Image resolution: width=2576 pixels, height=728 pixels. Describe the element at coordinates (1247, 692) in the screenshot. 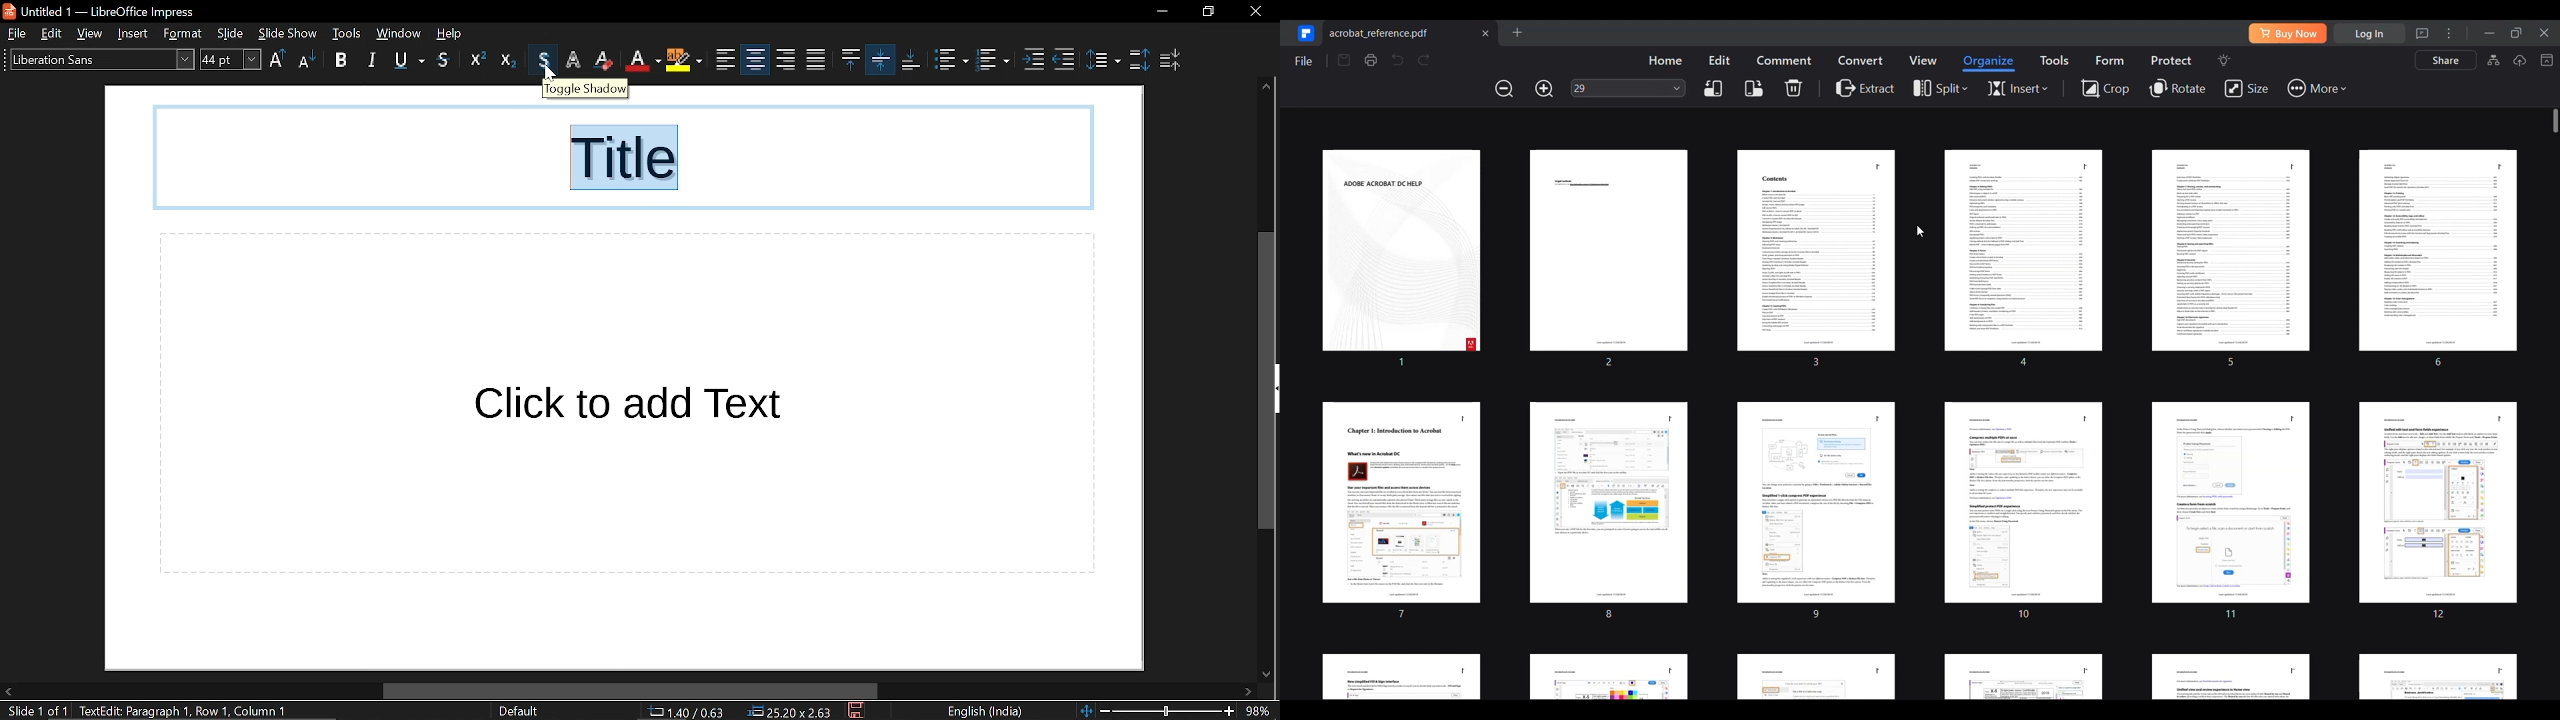

I see `move right` at that location.